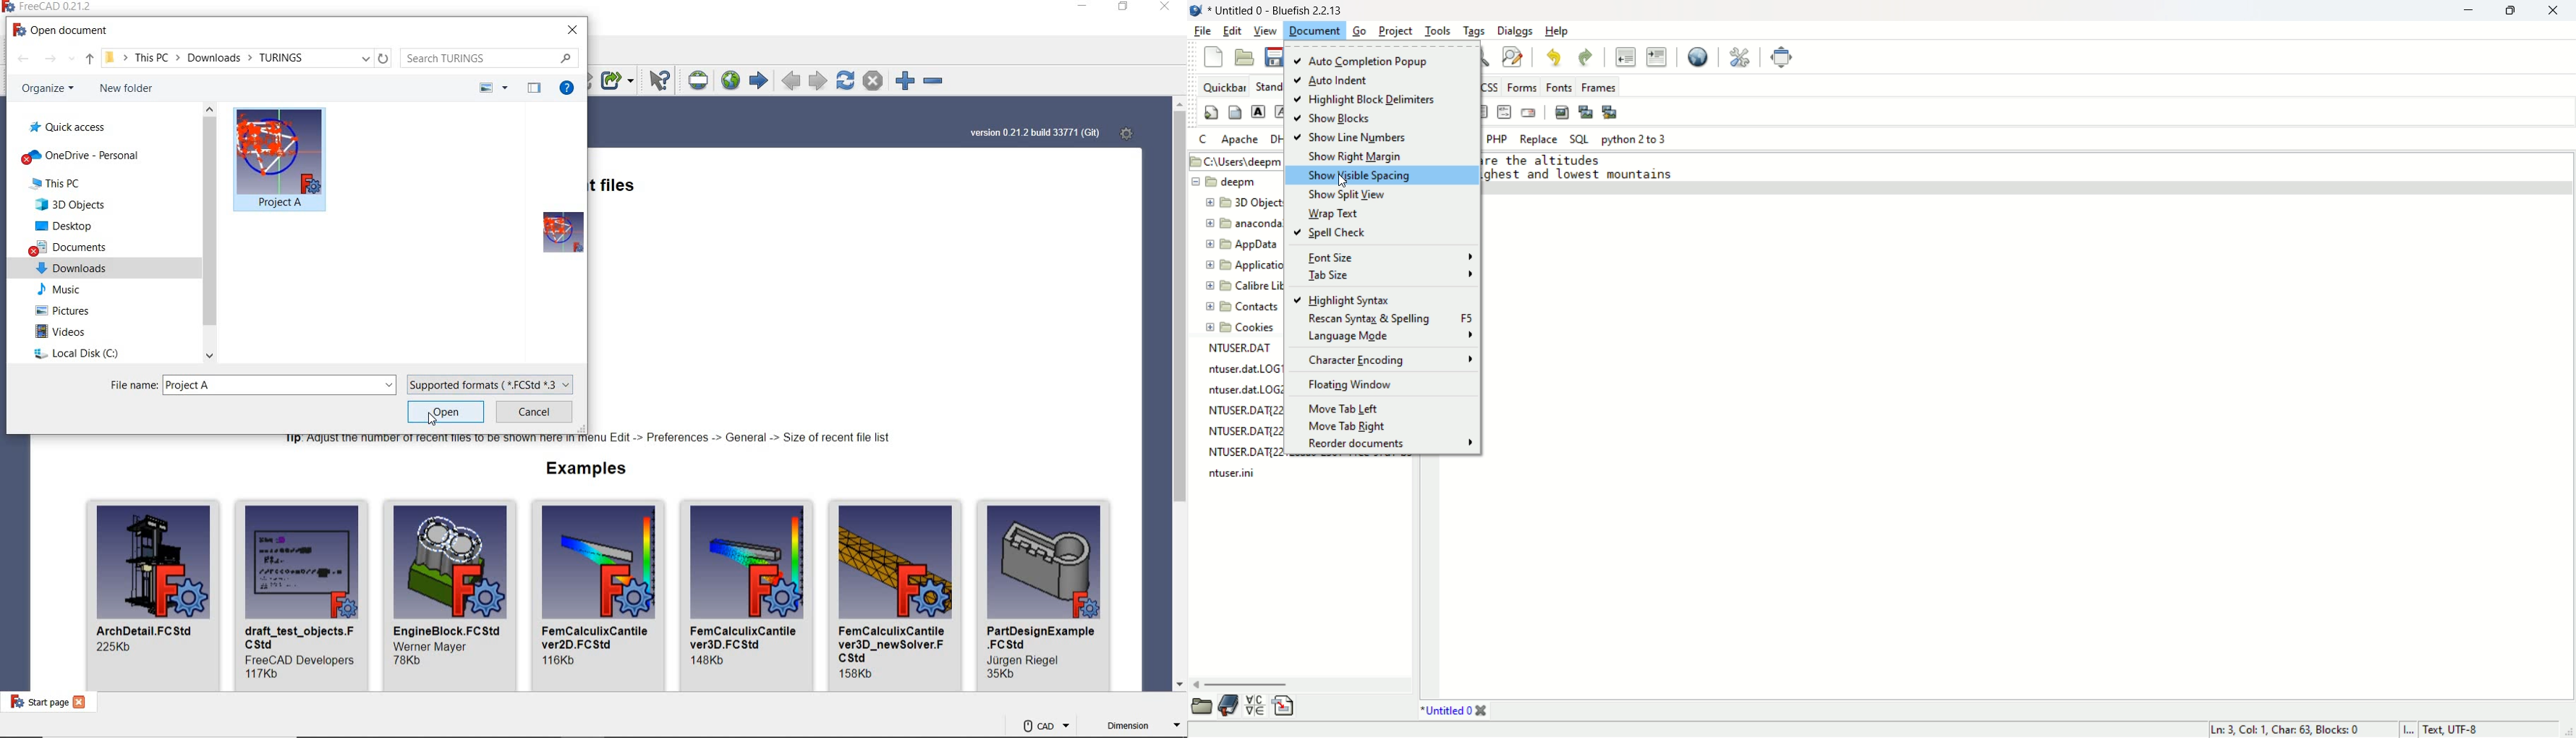 The width and height of the screenshot is (2576, 756). What do you see at coordinates (281, 202) in the screenshot?
I see `Project A` at bounding box center [281, 202].